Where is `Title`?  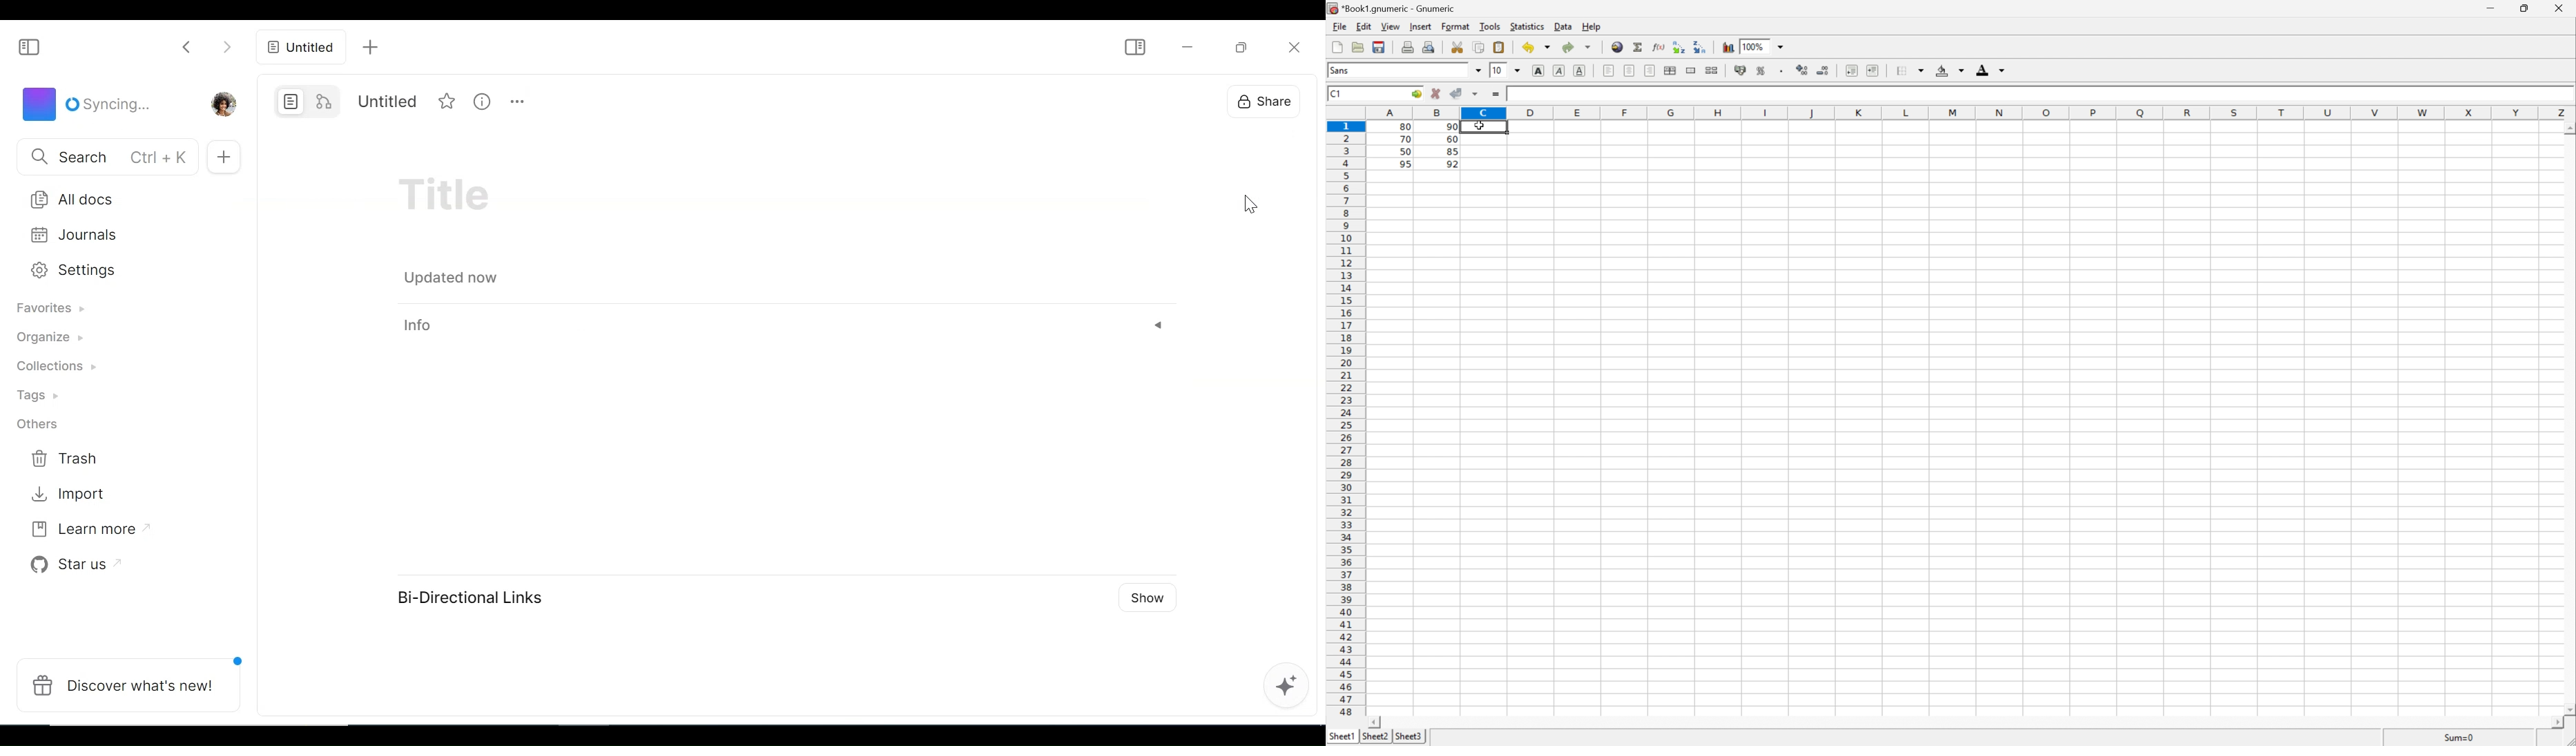
Title is located at coordinates (387, 102).